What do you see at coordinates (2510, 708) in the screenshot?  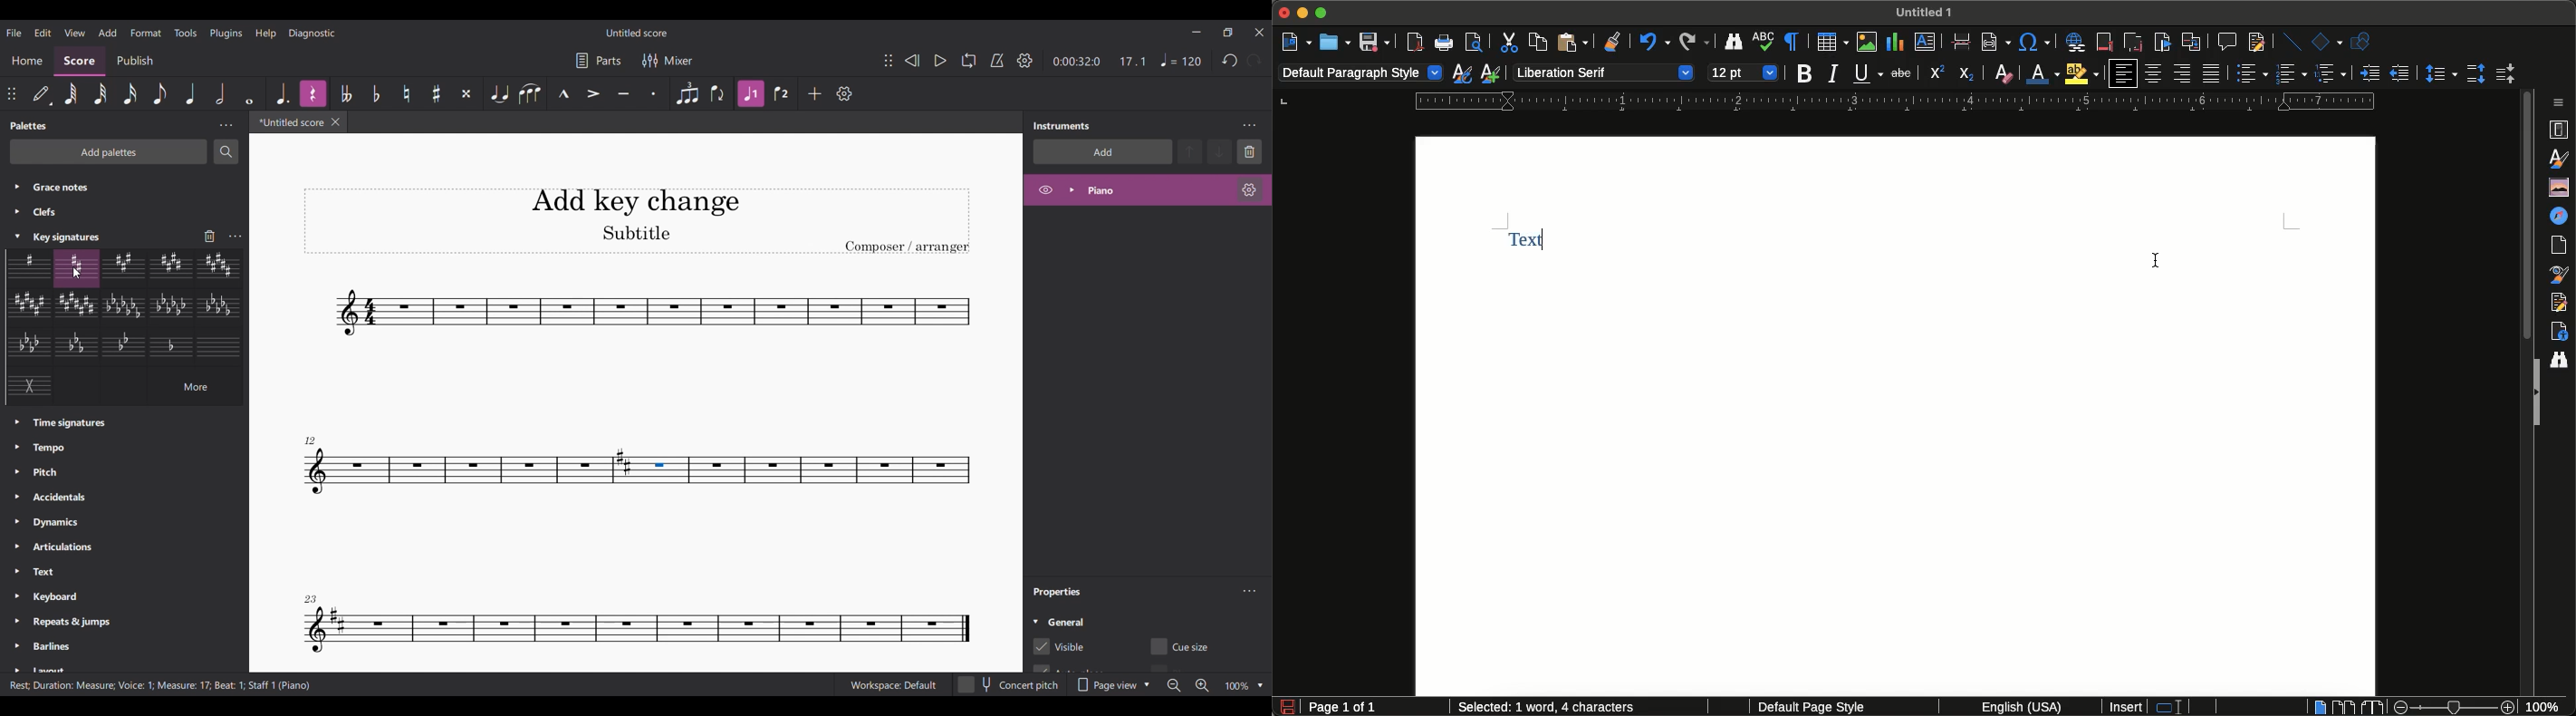 I see `Zoom in` at bounding box center [2510, 708].